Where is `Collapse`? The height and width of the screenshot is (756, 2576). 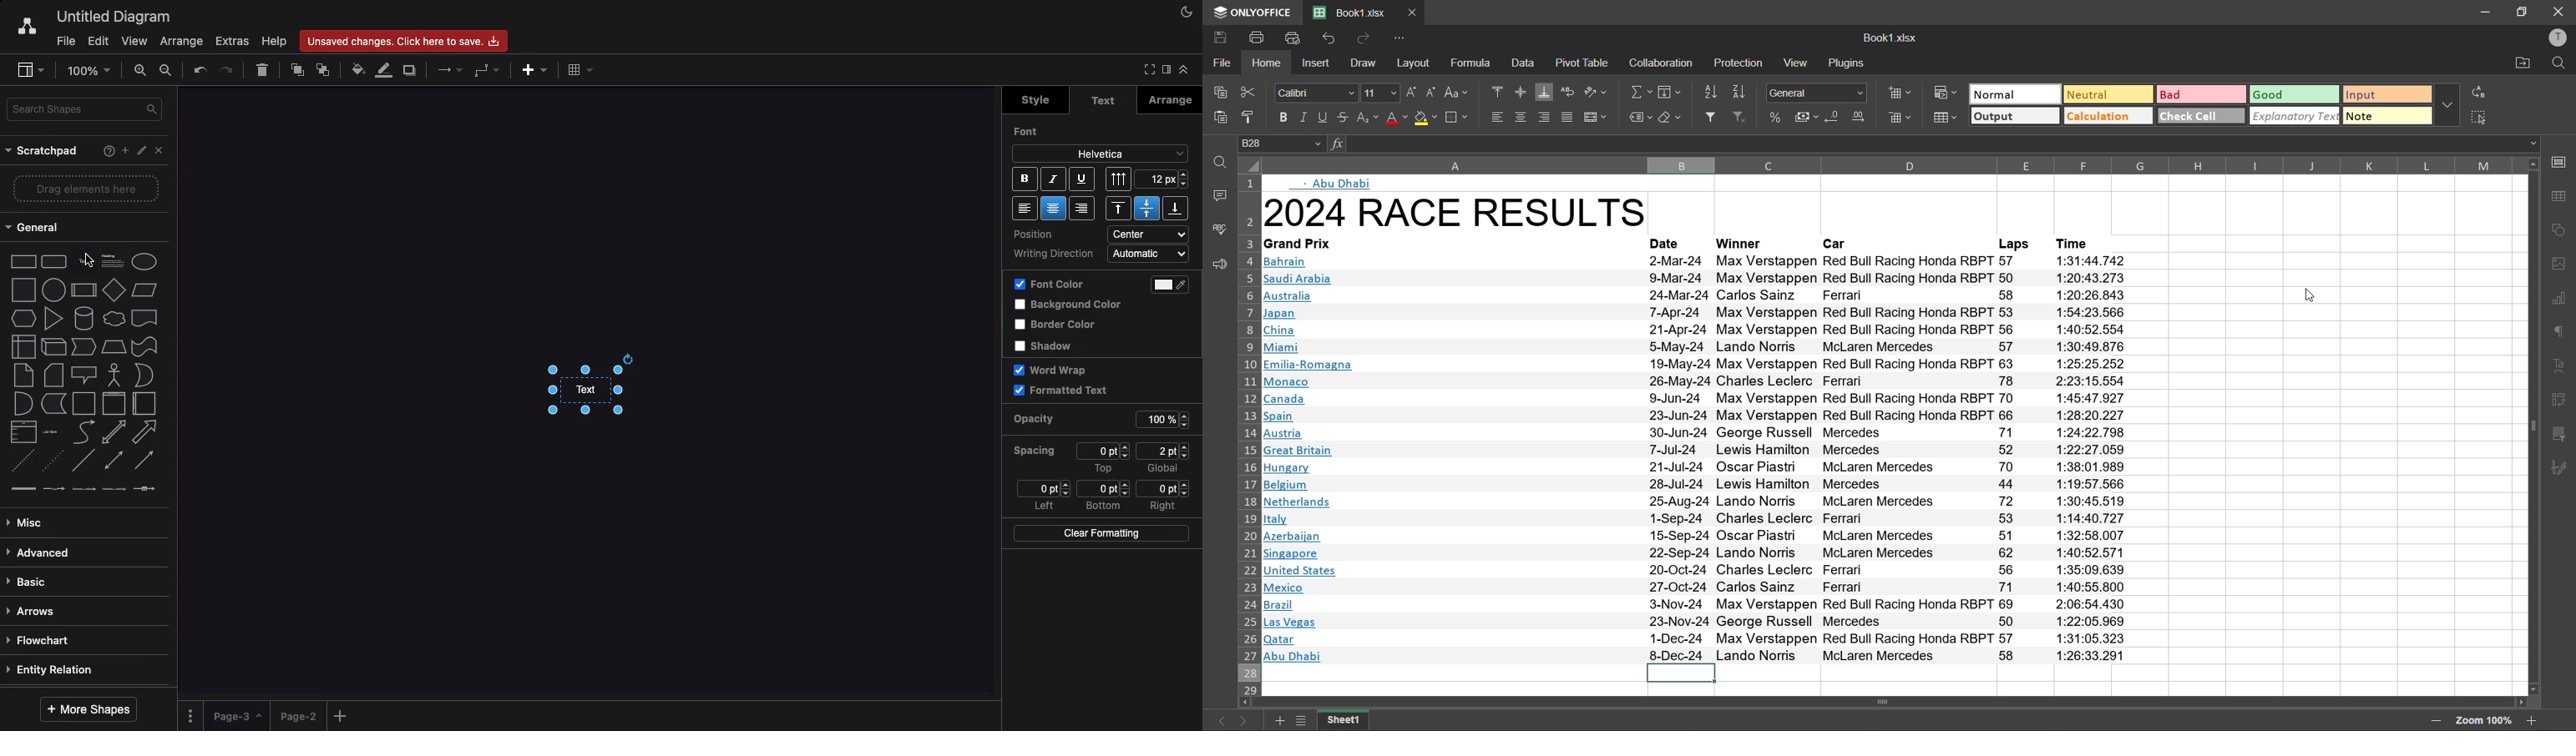
Collapse is located at coordinates (1146, 70).